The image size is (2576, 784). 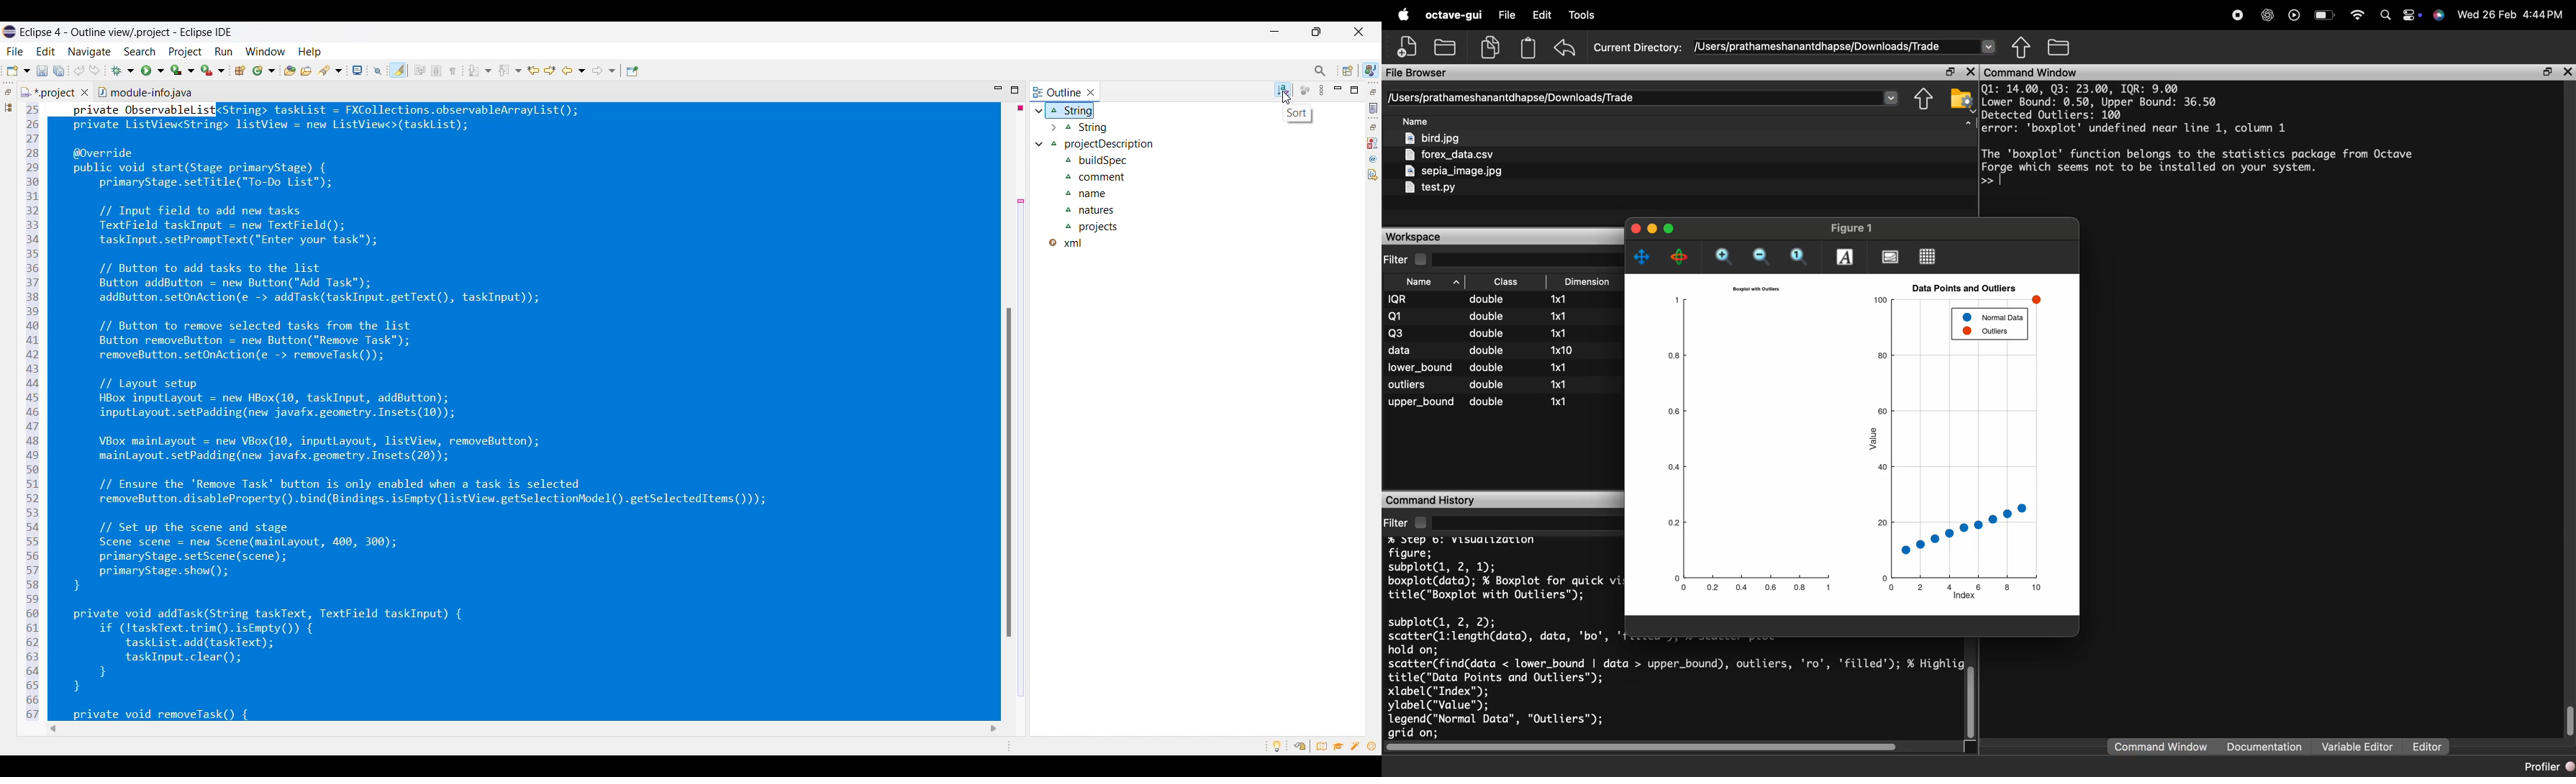 What do you see at coordinates (2022, 47) in the screenshot?
I see `share` at bounding box center [2022, 47].